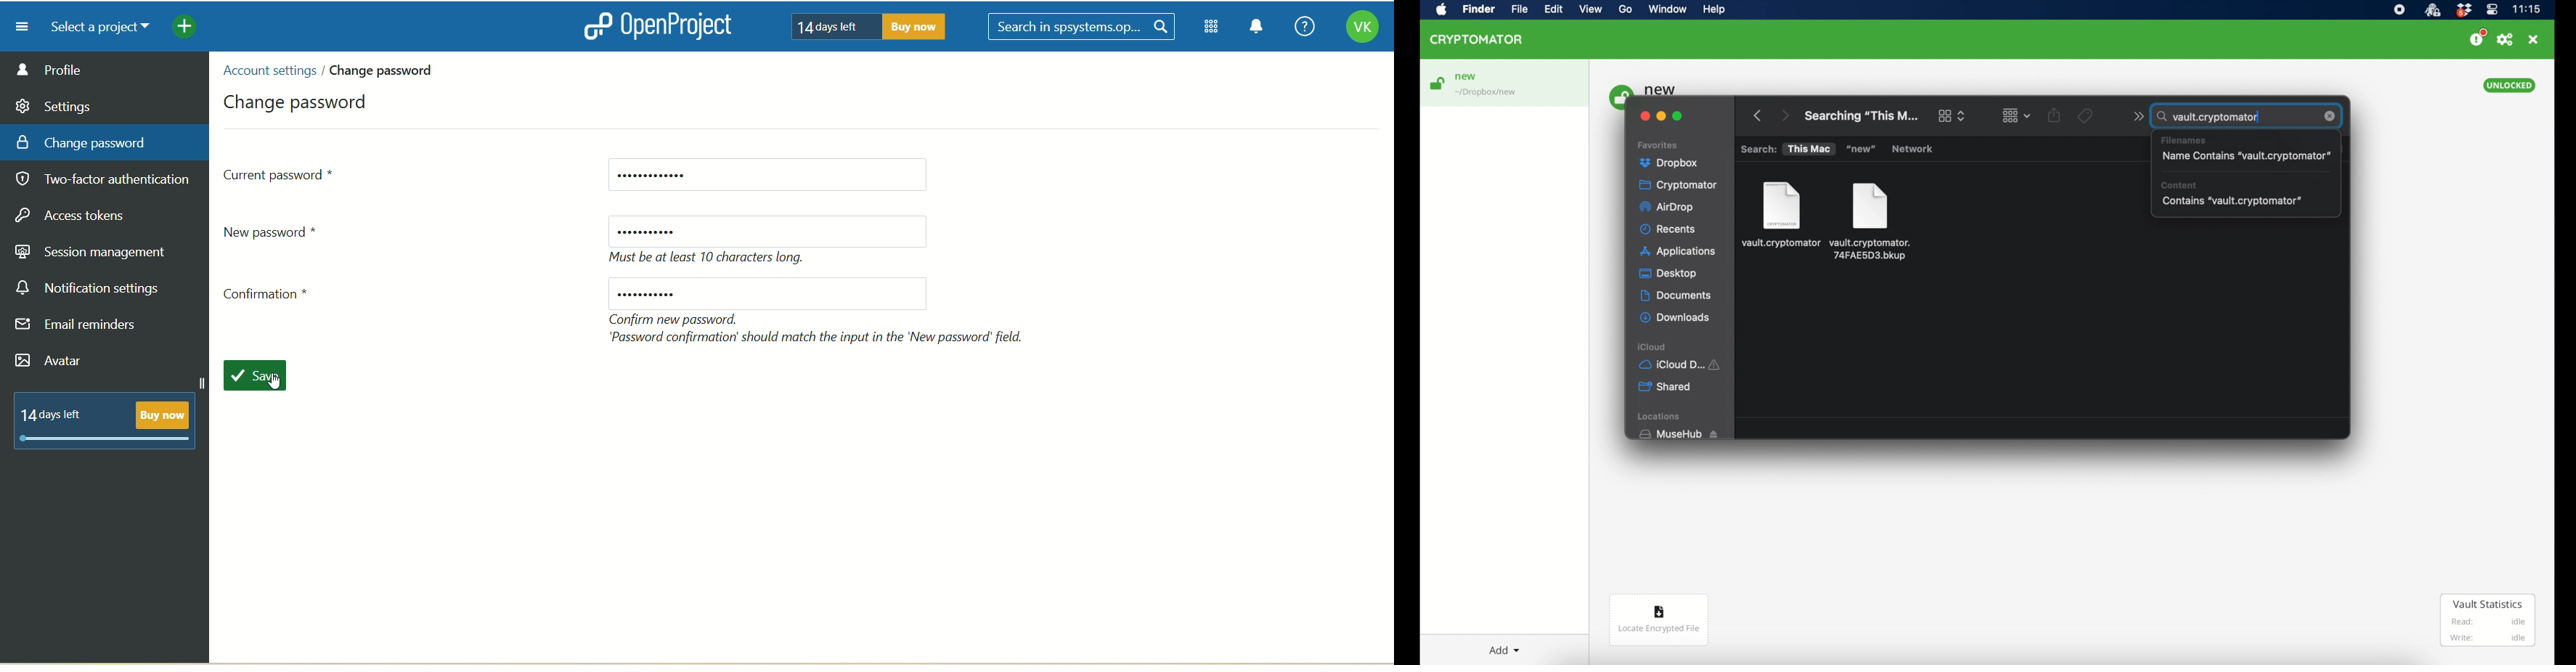 This screenshot has height=672, width=2576. Describe the element at coordinates (387, 70) in the screenshot. I see `change password` at that location.